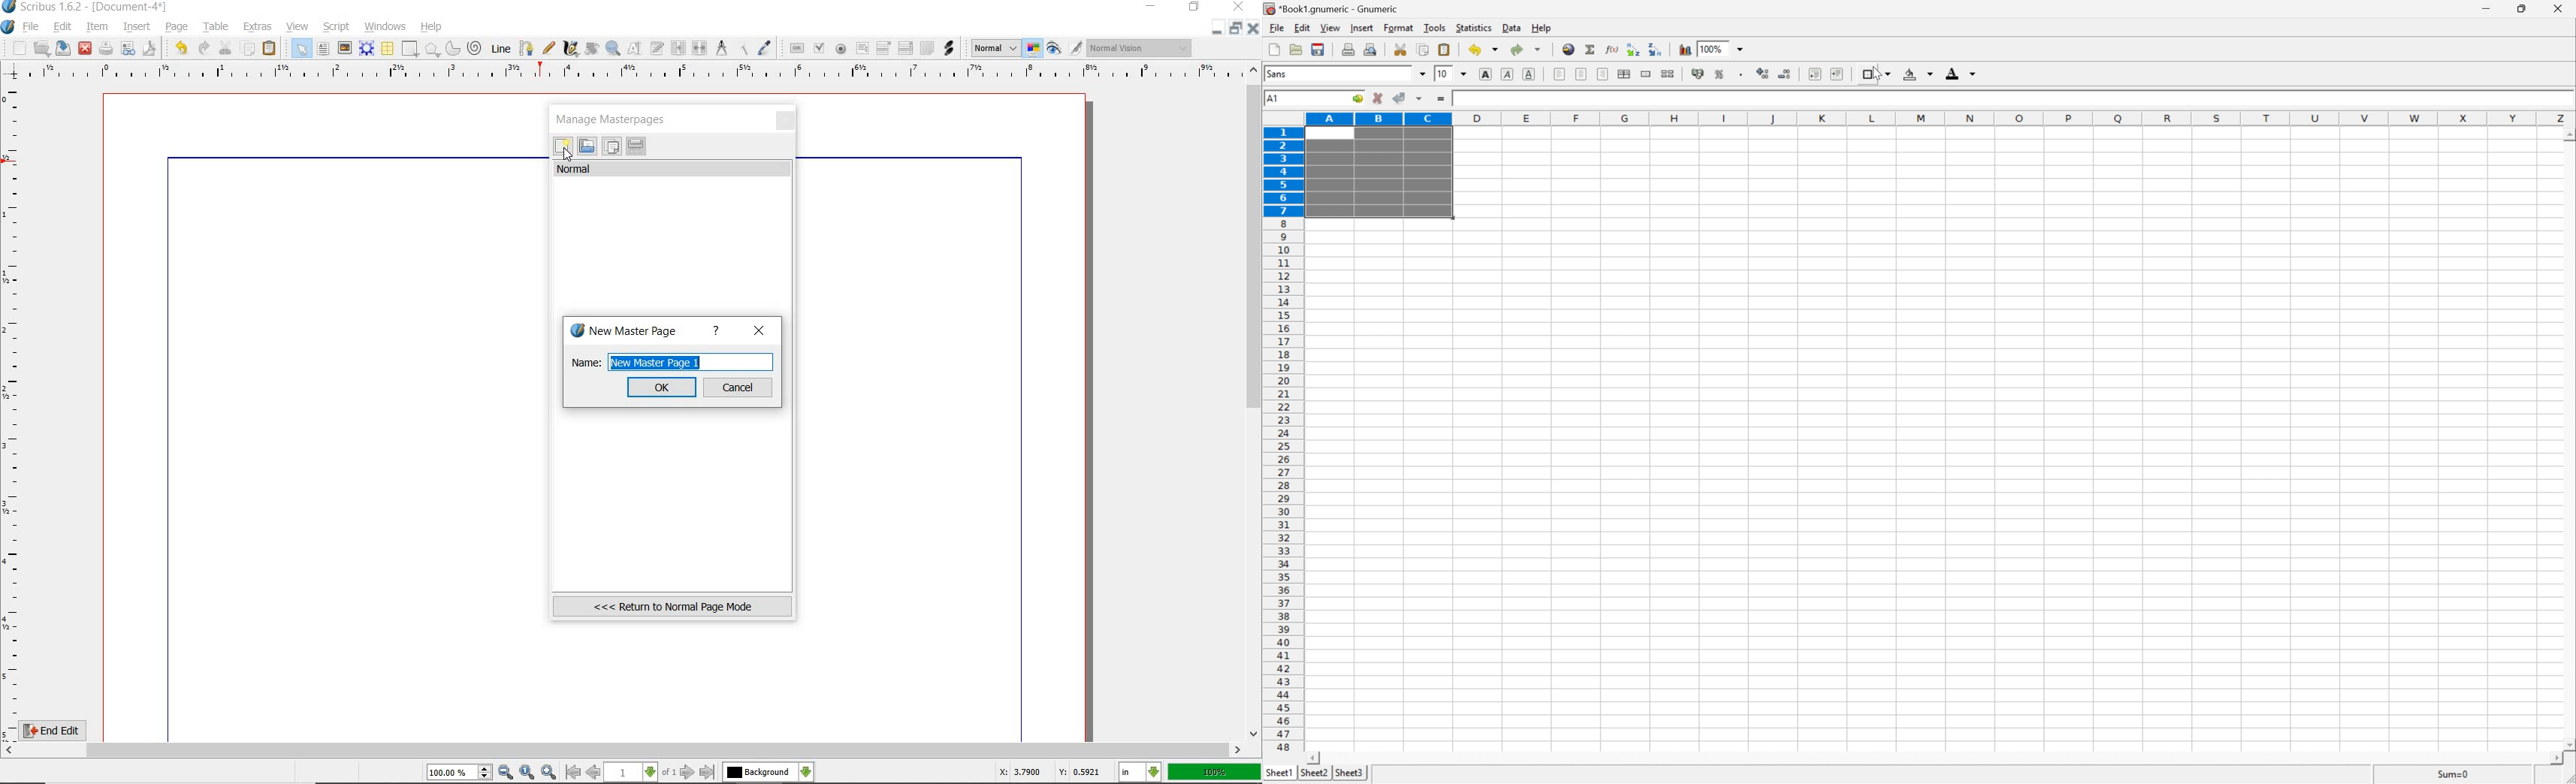  What do you see at coordinates (1300, 28) in the screenshot?
I see `edit` at bounding box center [1300, 28].